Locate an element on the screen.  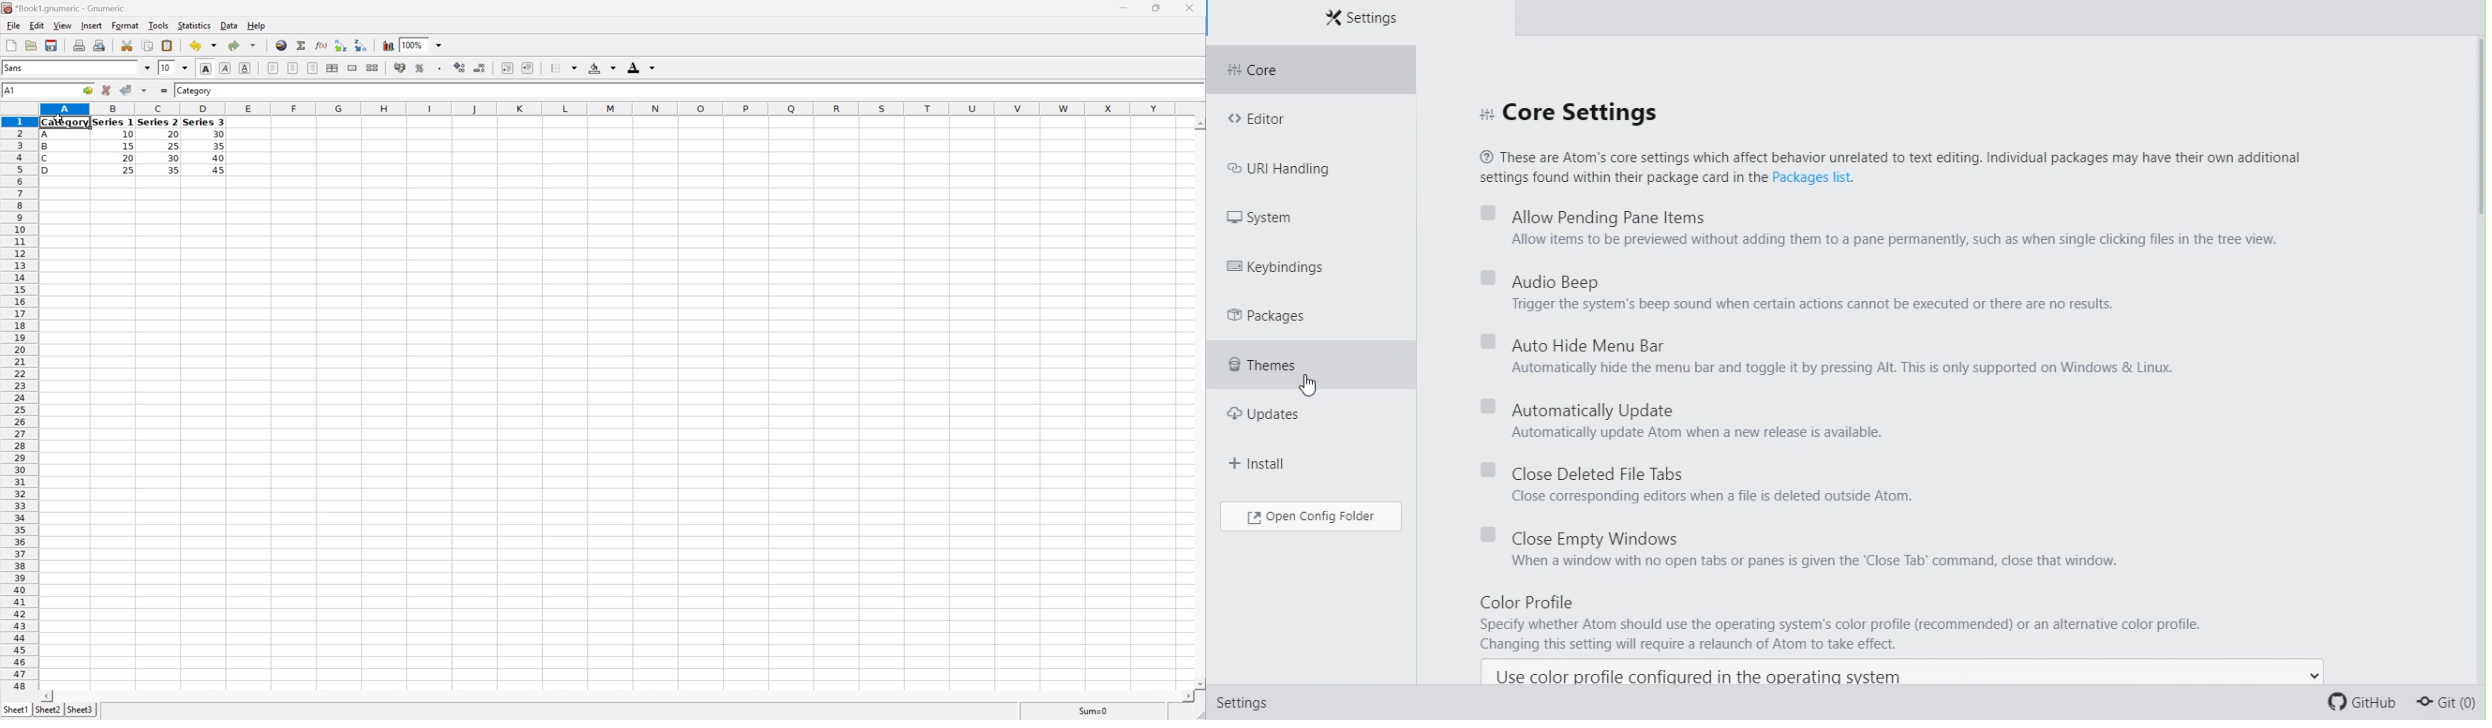
Color Profile
Specify whether Atom should use the operating system's color profile (recommended) or an altemative color profile.
Changing this setting will require a relaunch of Atom to take effect. is located at coordinates (1870, 616).